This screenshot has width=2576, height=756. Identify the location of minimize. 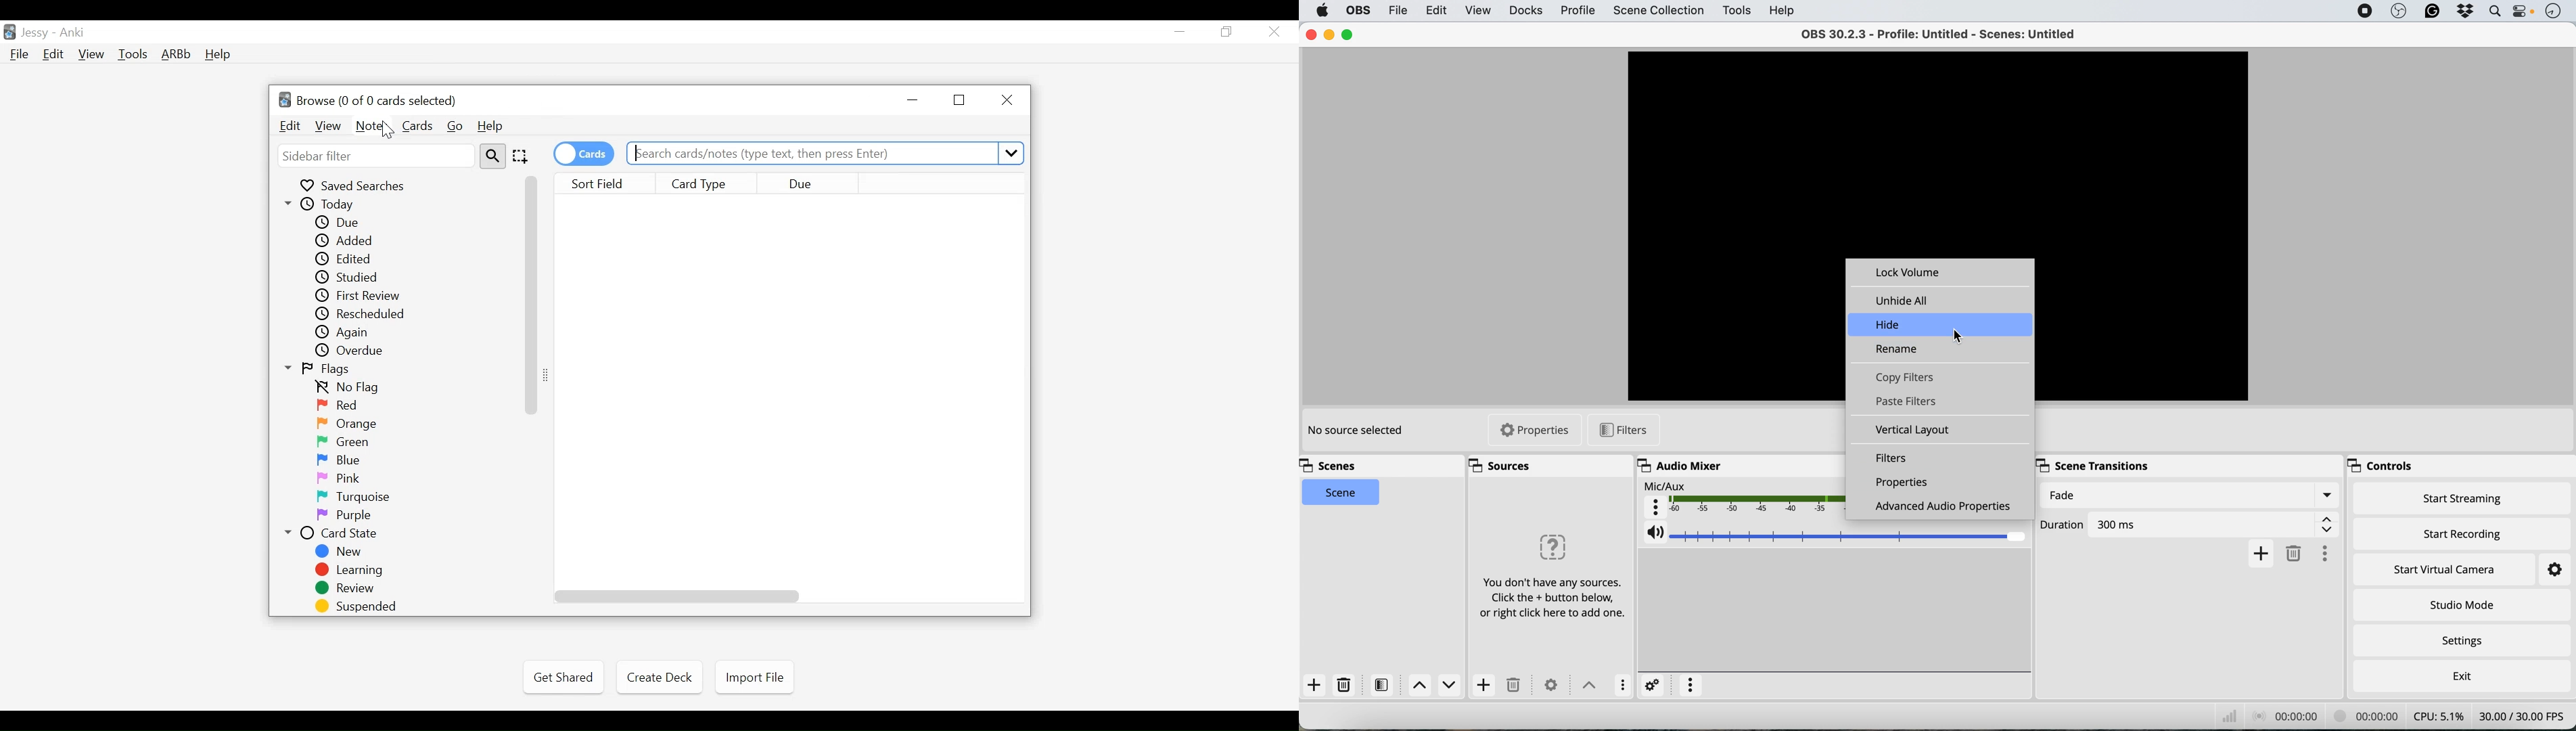
(1179, 32).